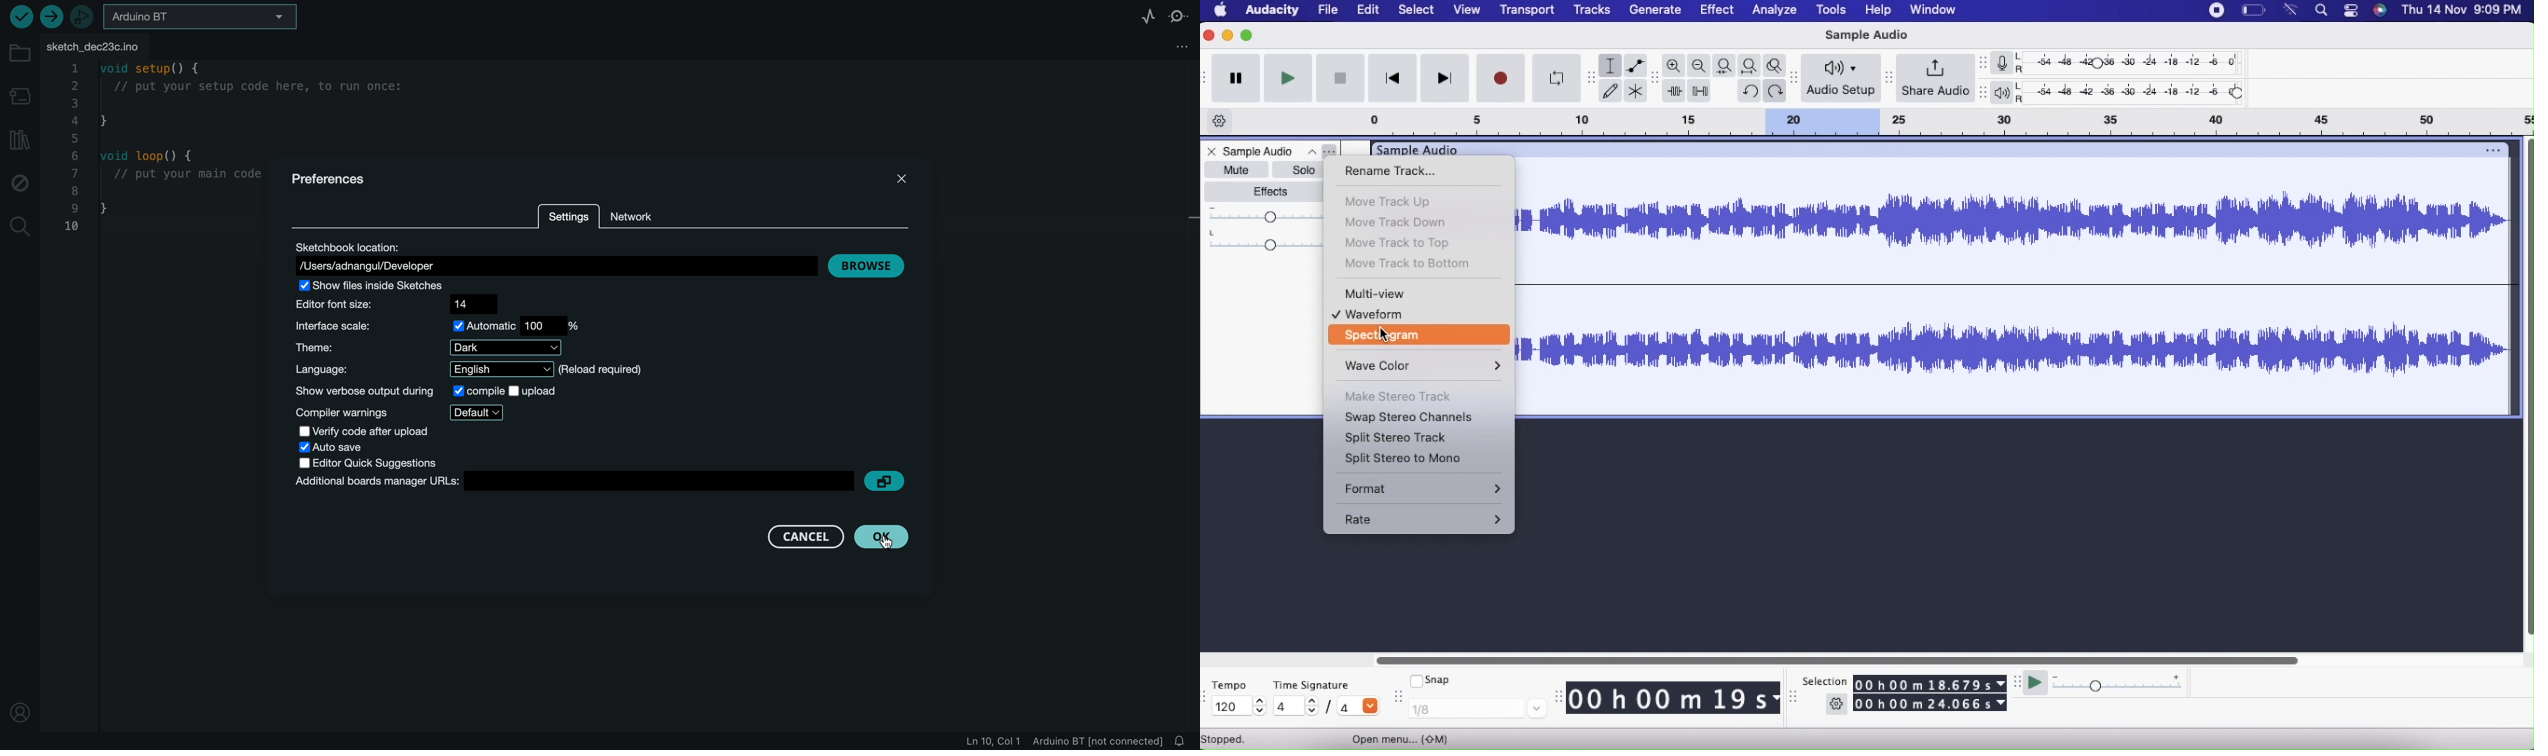 This screenshot has width=2548, height=756. What do you see at coordinates (1399, 397) in the screenshot?
I see `Make Stereo Track` at bounding box center [1399, 397].